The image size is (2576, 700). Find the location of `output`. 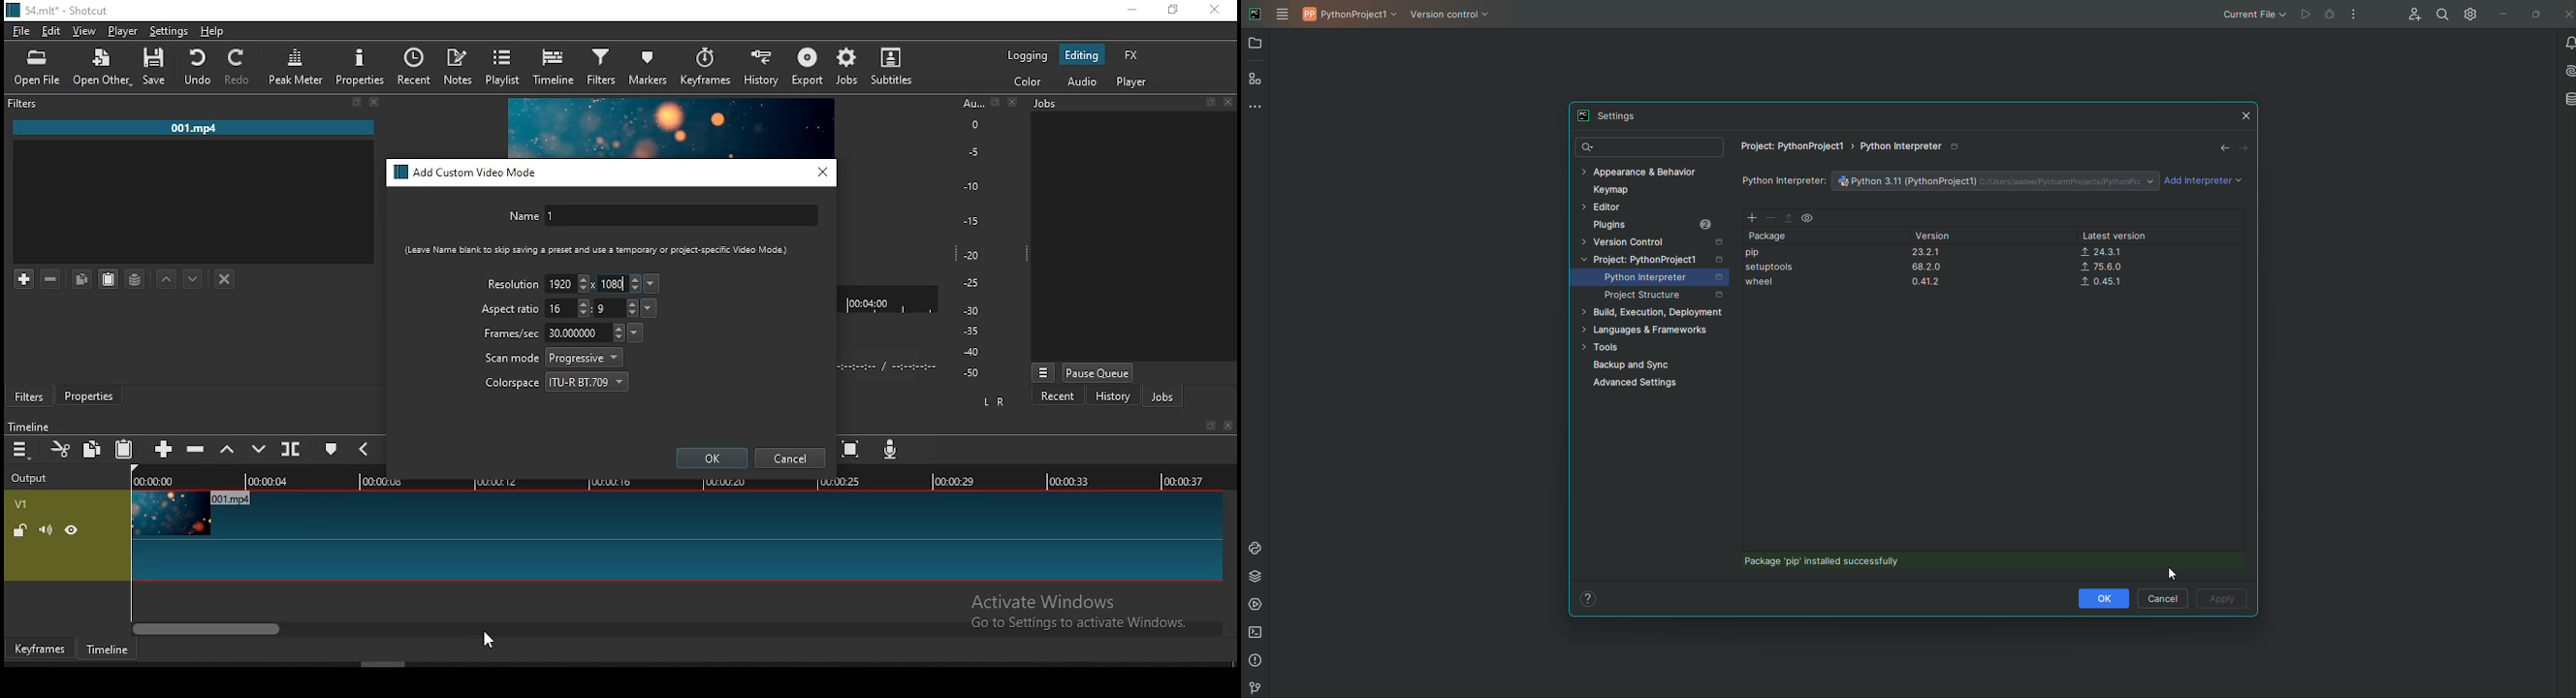

output is located at coordinates (32, 479).